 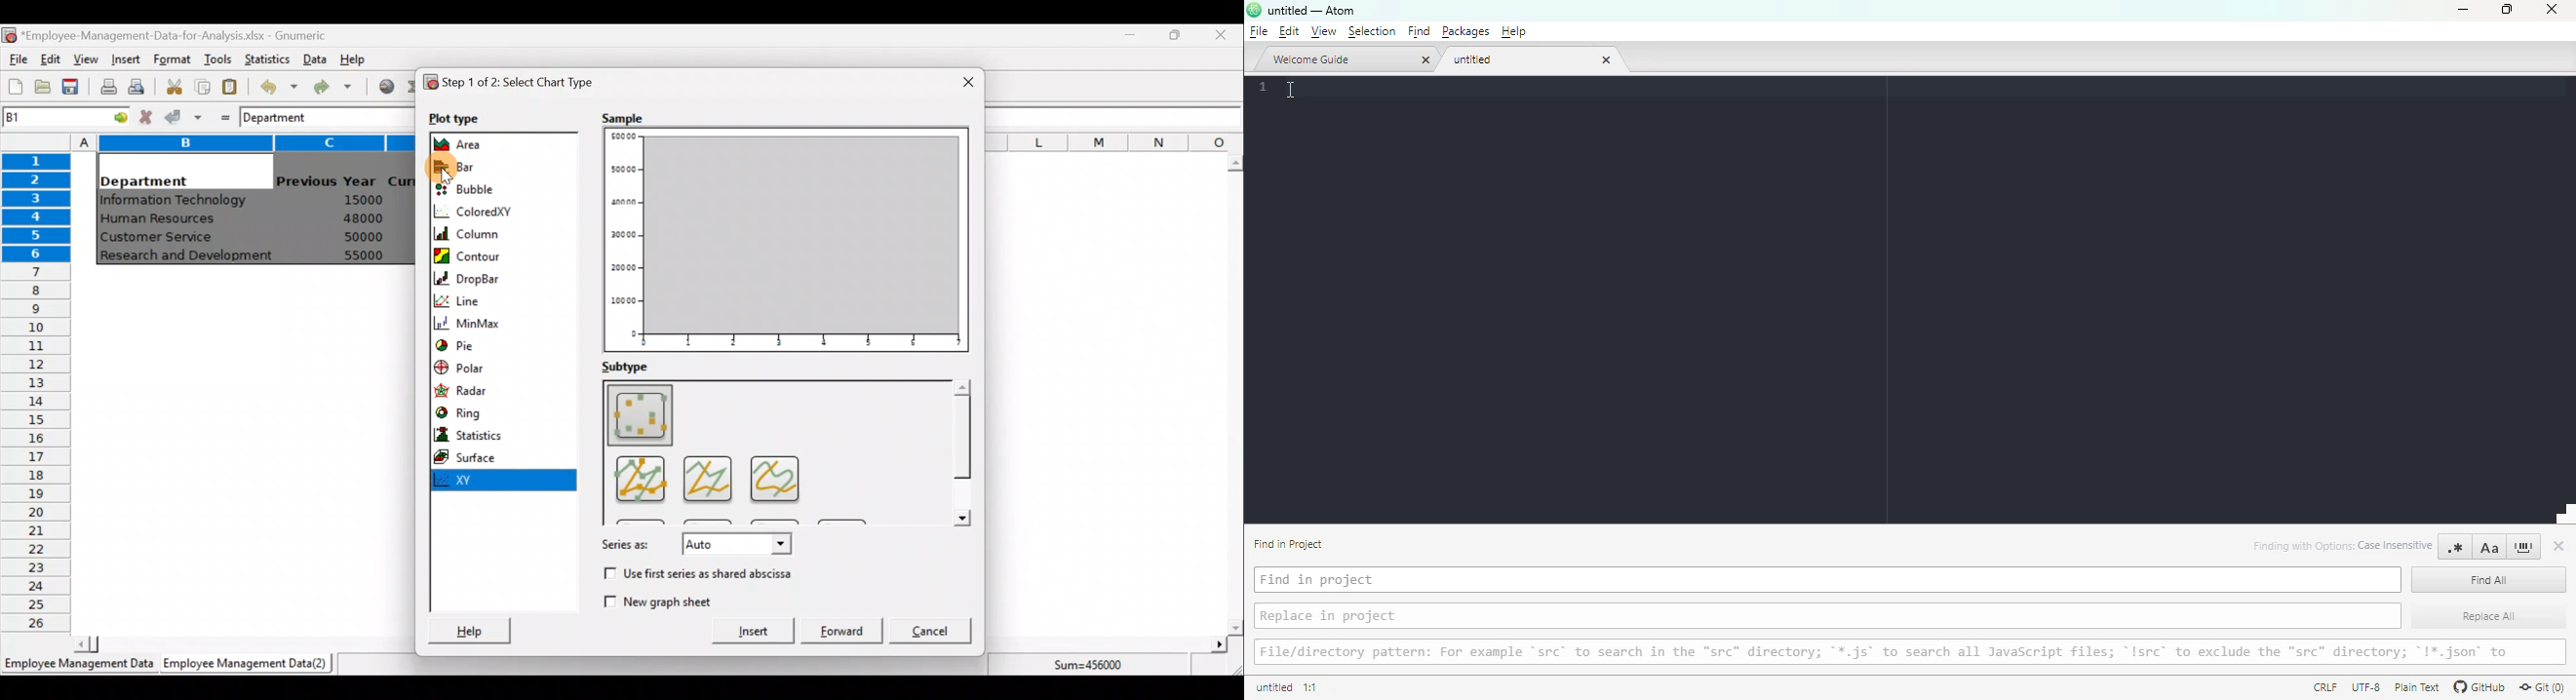 I want to click on packages, so click(x=1464, y=31).